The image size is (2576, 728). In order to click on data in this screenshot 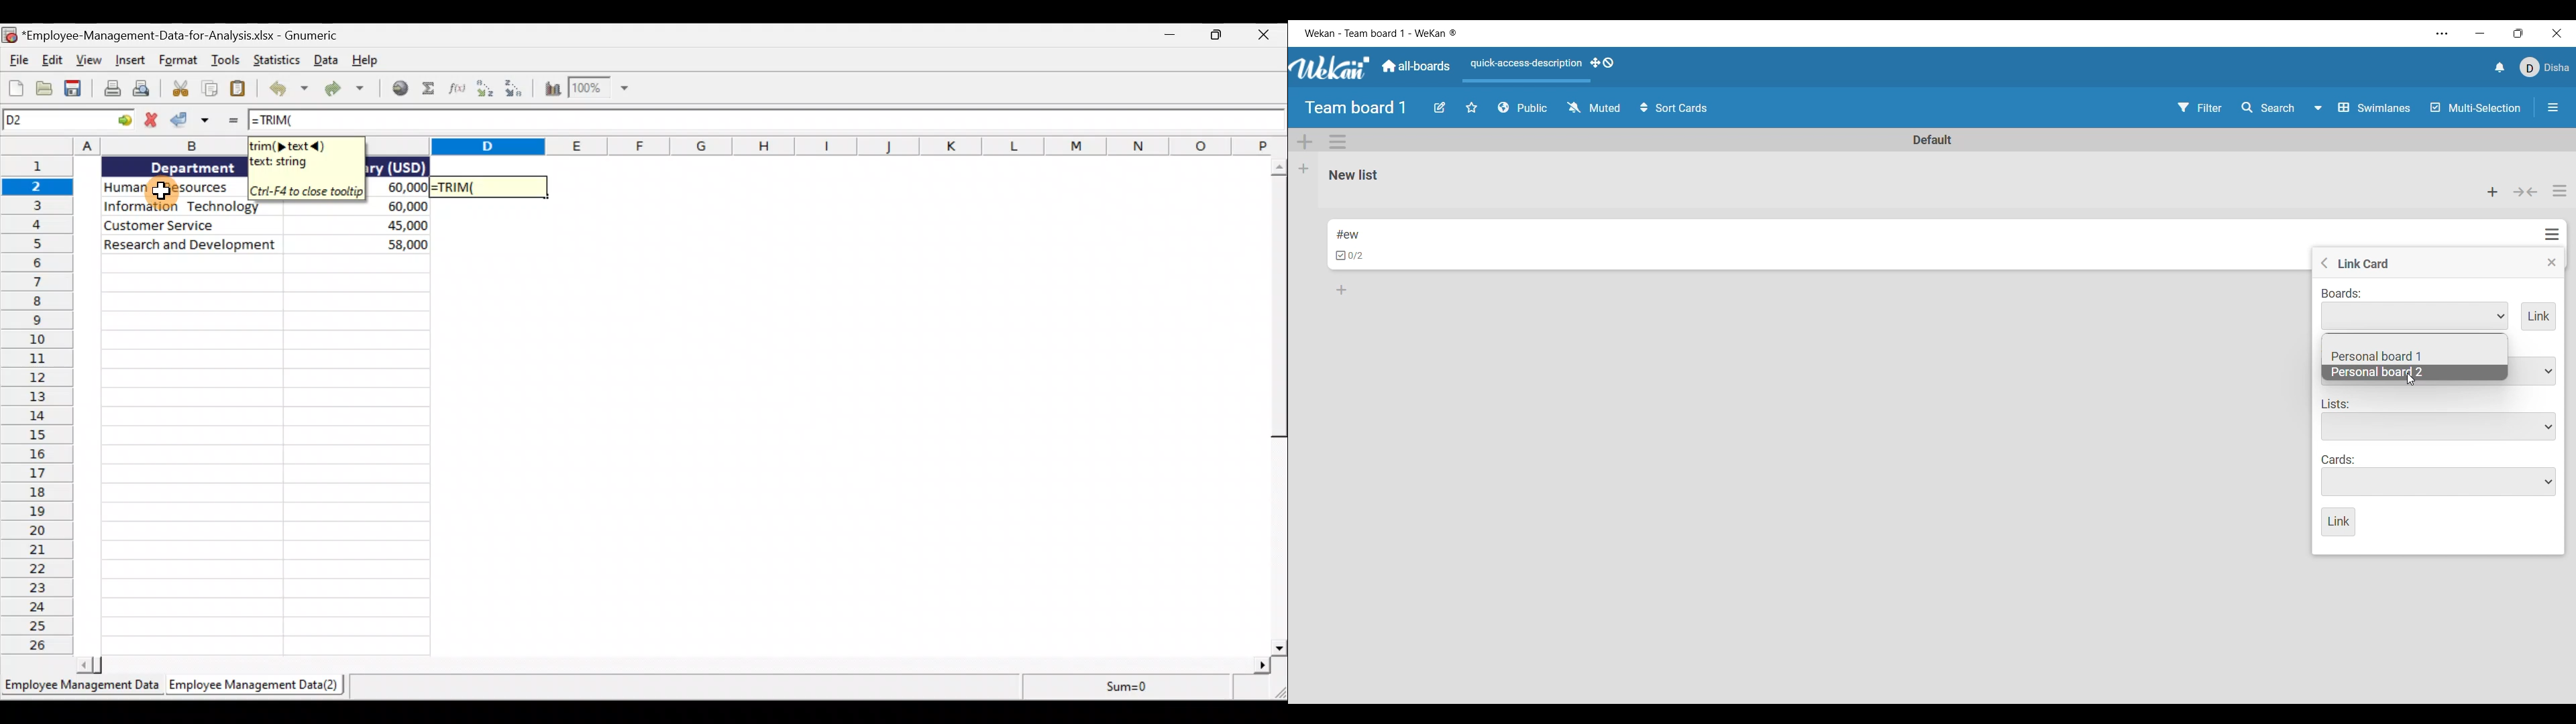, I will do `click(254, 211)`.